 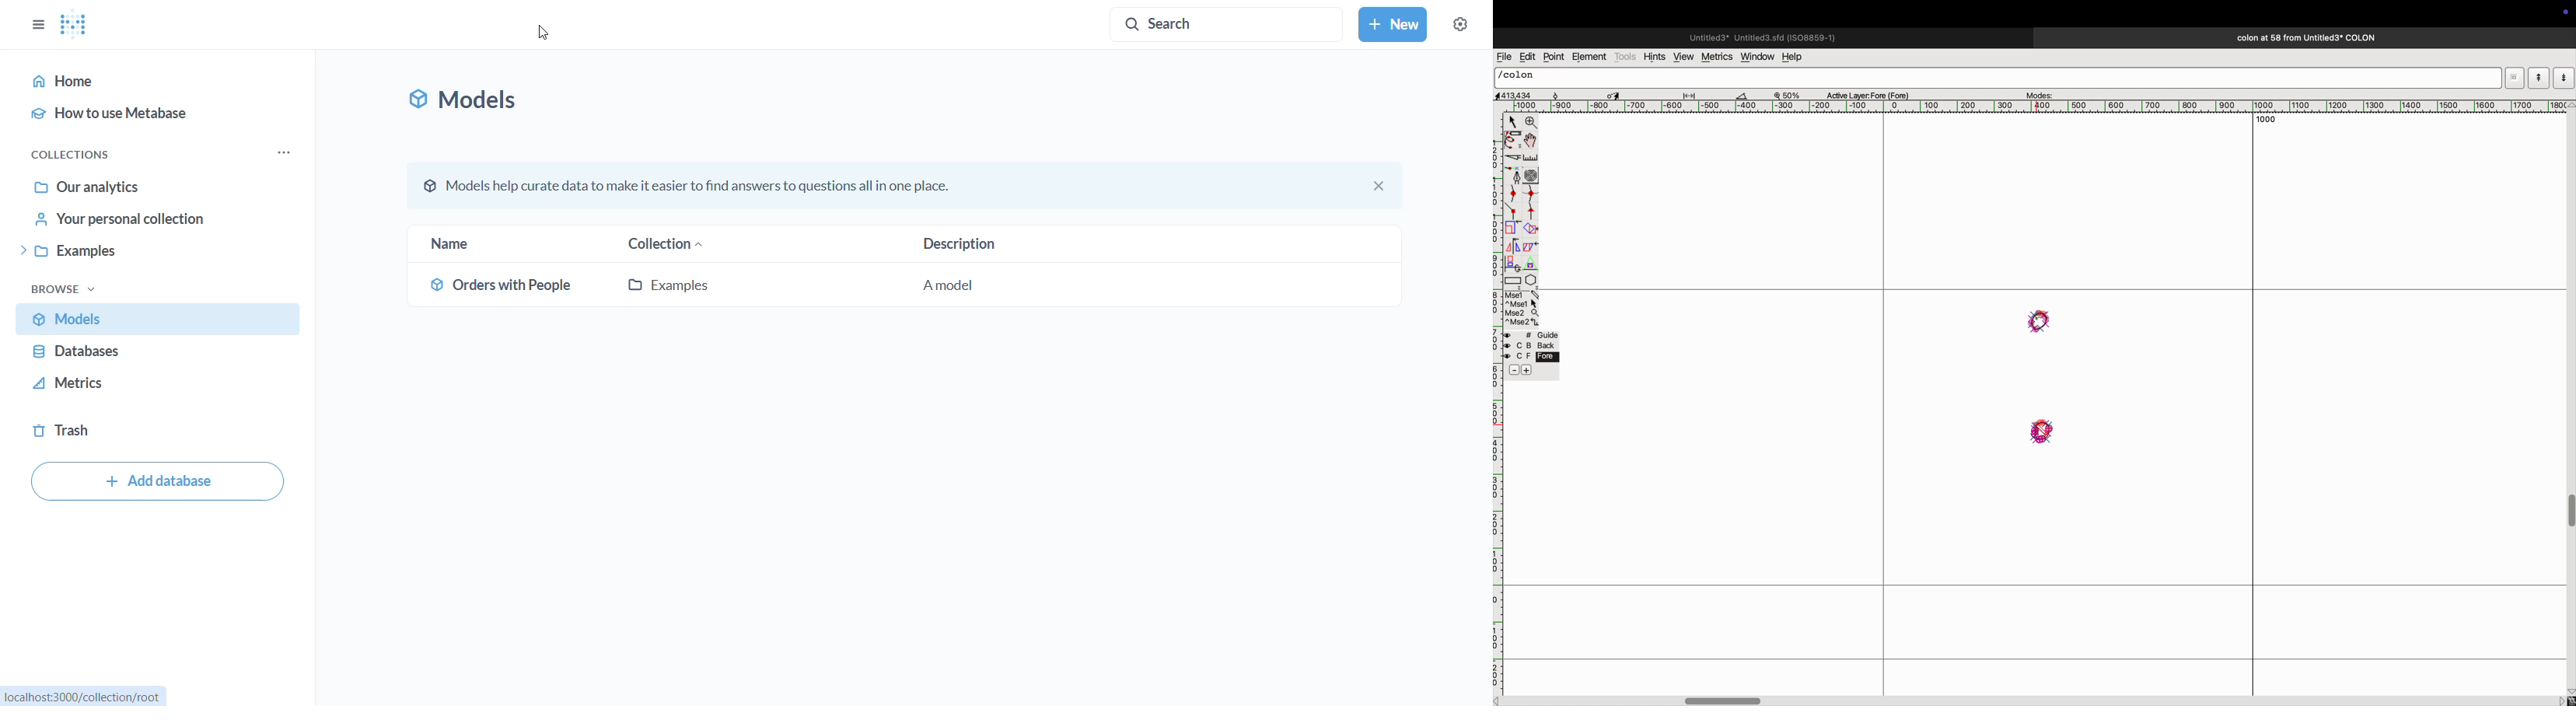 What do you see at coordinates (156, 483) in the screenshot?
I see `add database` at bounding box center [156, 483].